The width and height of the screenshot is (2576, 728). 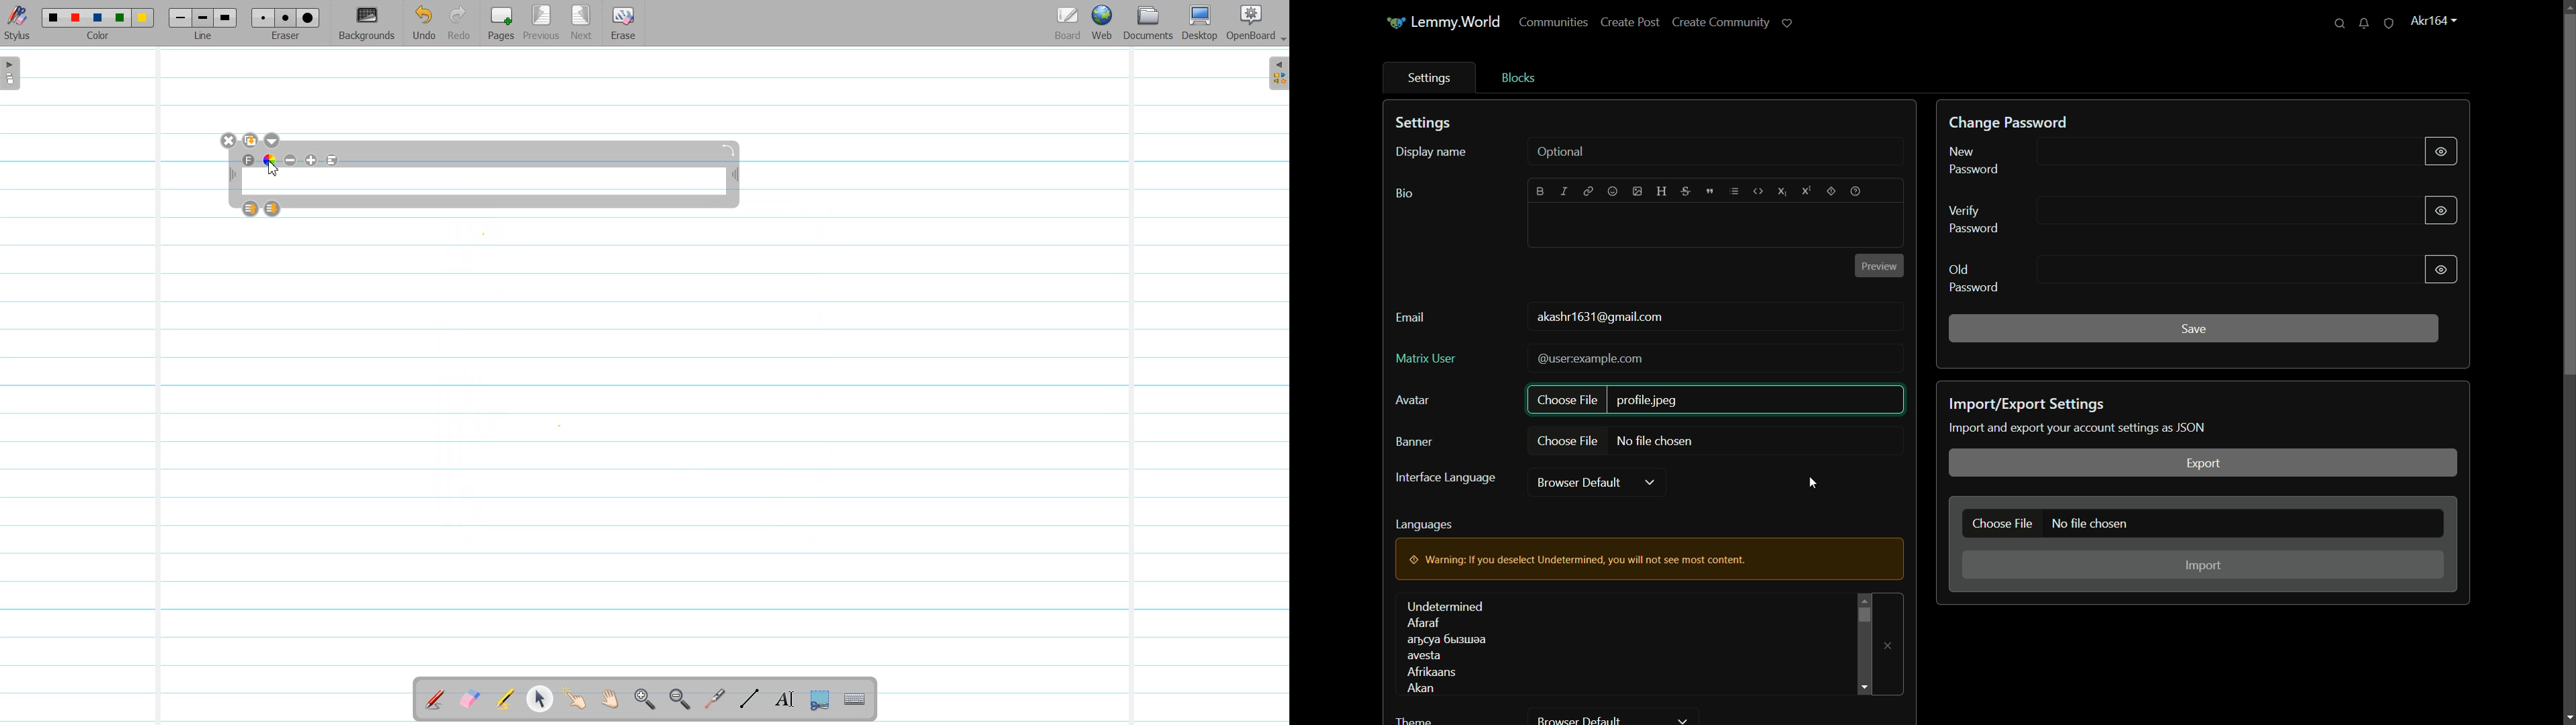 I want to click on new password, so click(x=1976, y=160).